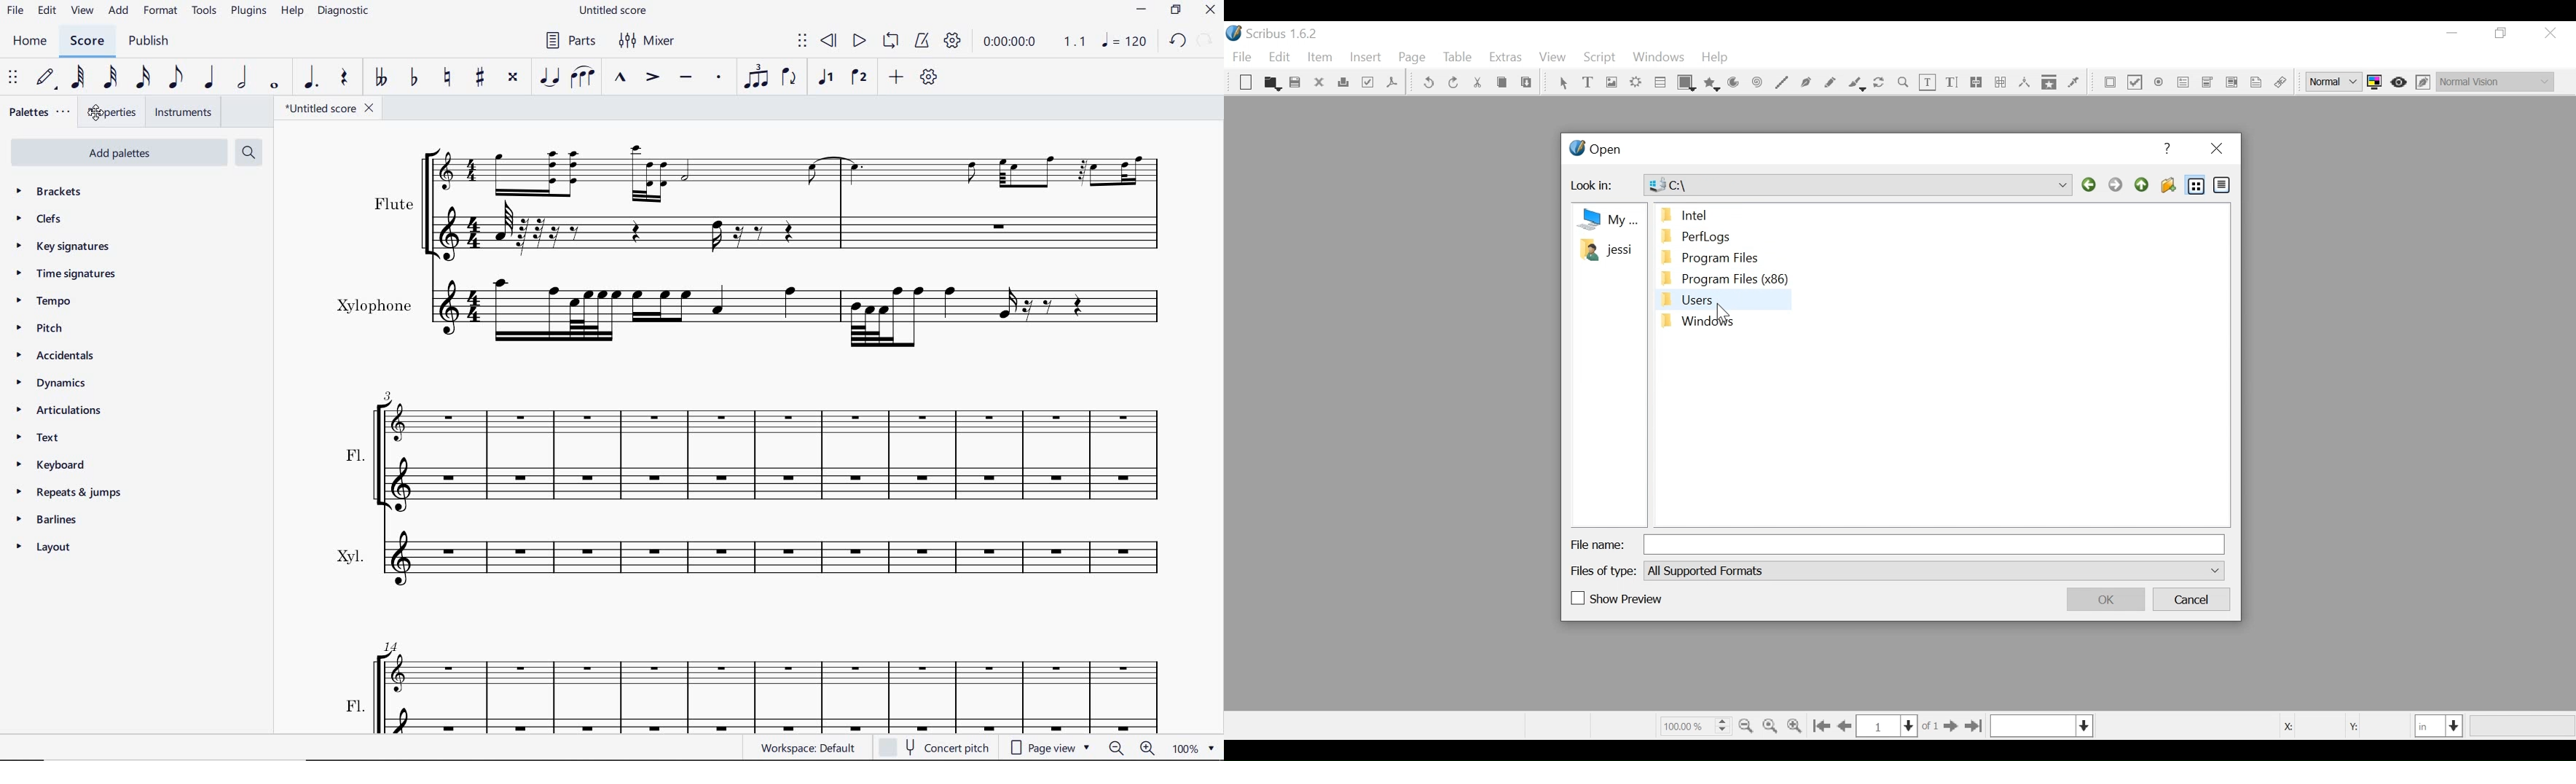 This screenshot has width=2576, height=784. I want to click on minimize, so click(2452, 33).